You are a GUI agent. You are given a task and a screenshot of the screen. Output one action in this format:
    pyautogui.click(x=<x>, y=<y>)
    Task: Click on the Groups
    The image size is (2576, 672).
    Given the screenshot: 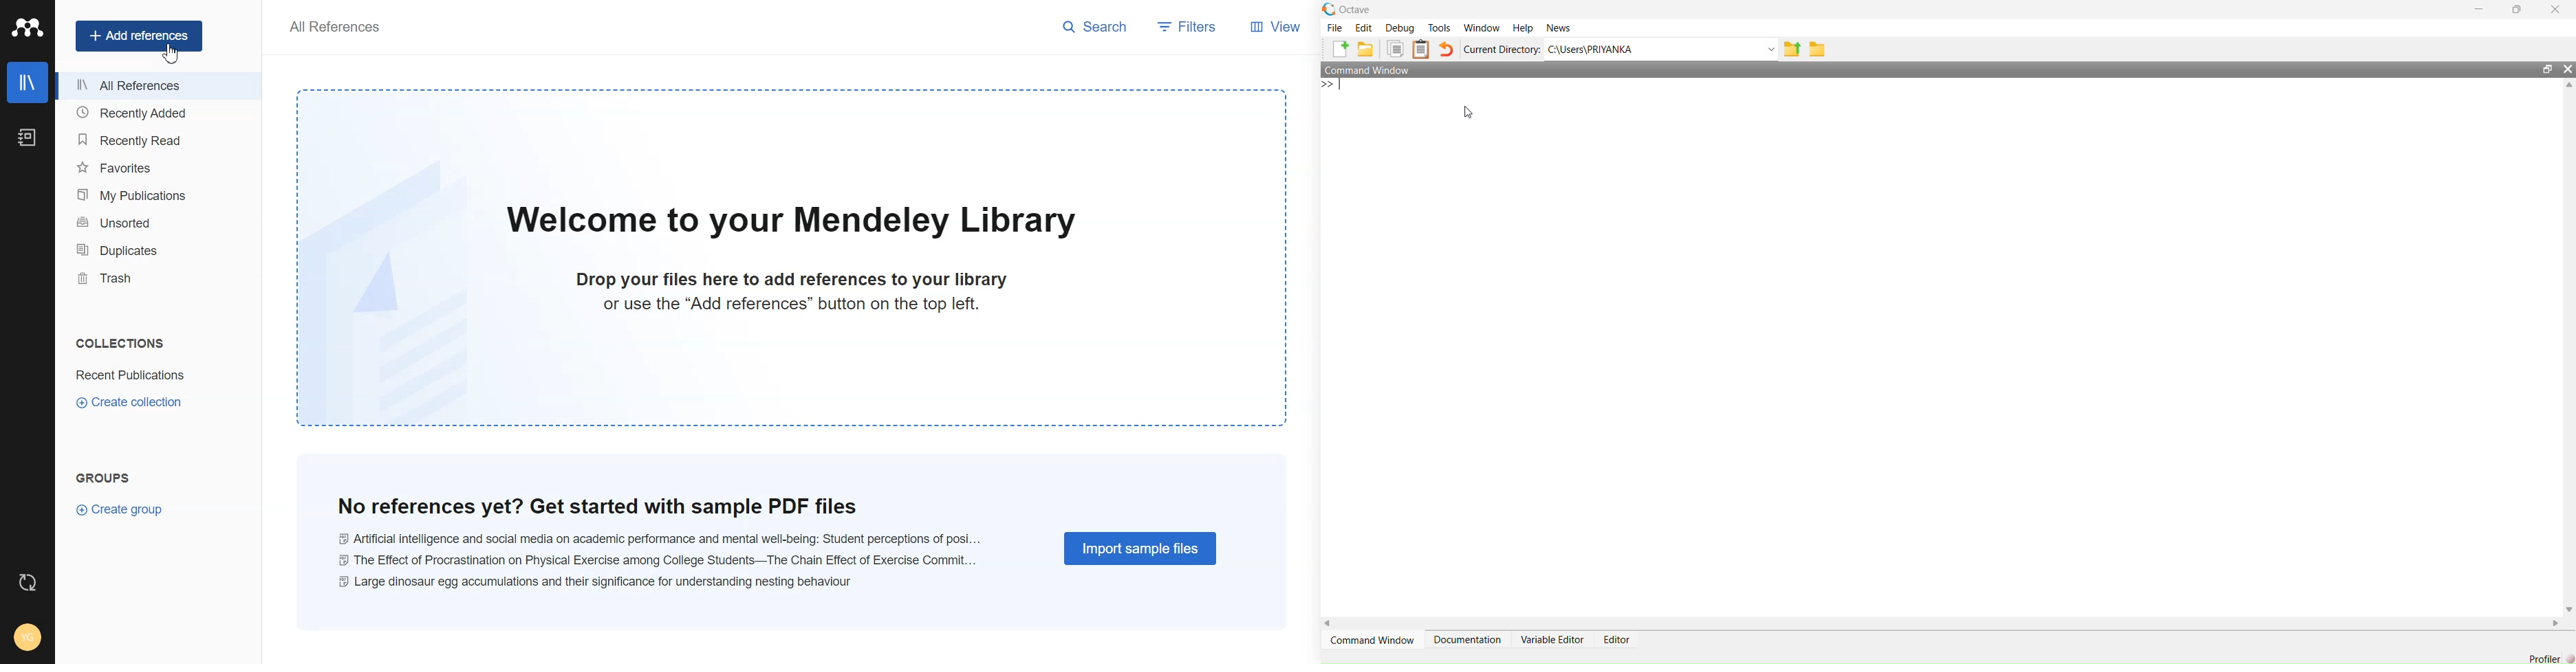 What is the action you would take?
    pyautogui.click(x=105, y=477)
    